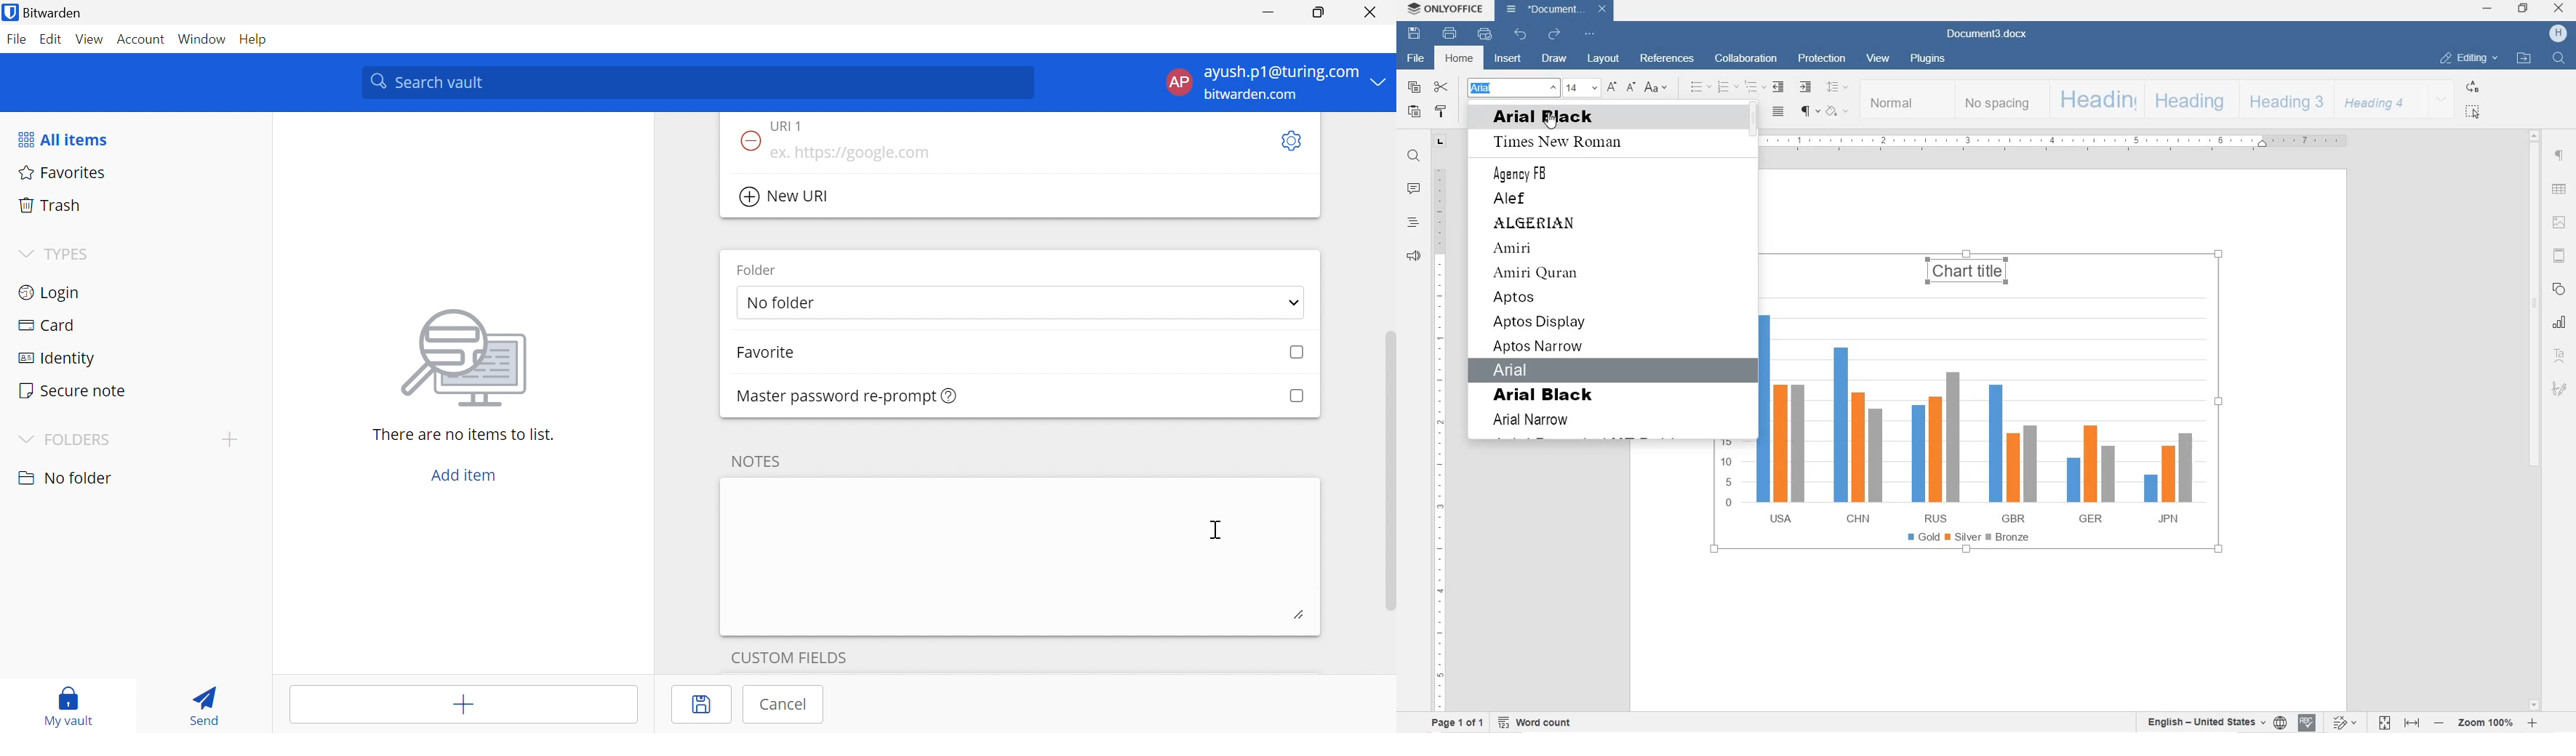  Describe the element at coordinates (1443, 87) in the screenshot. I see `CUT` at that location.